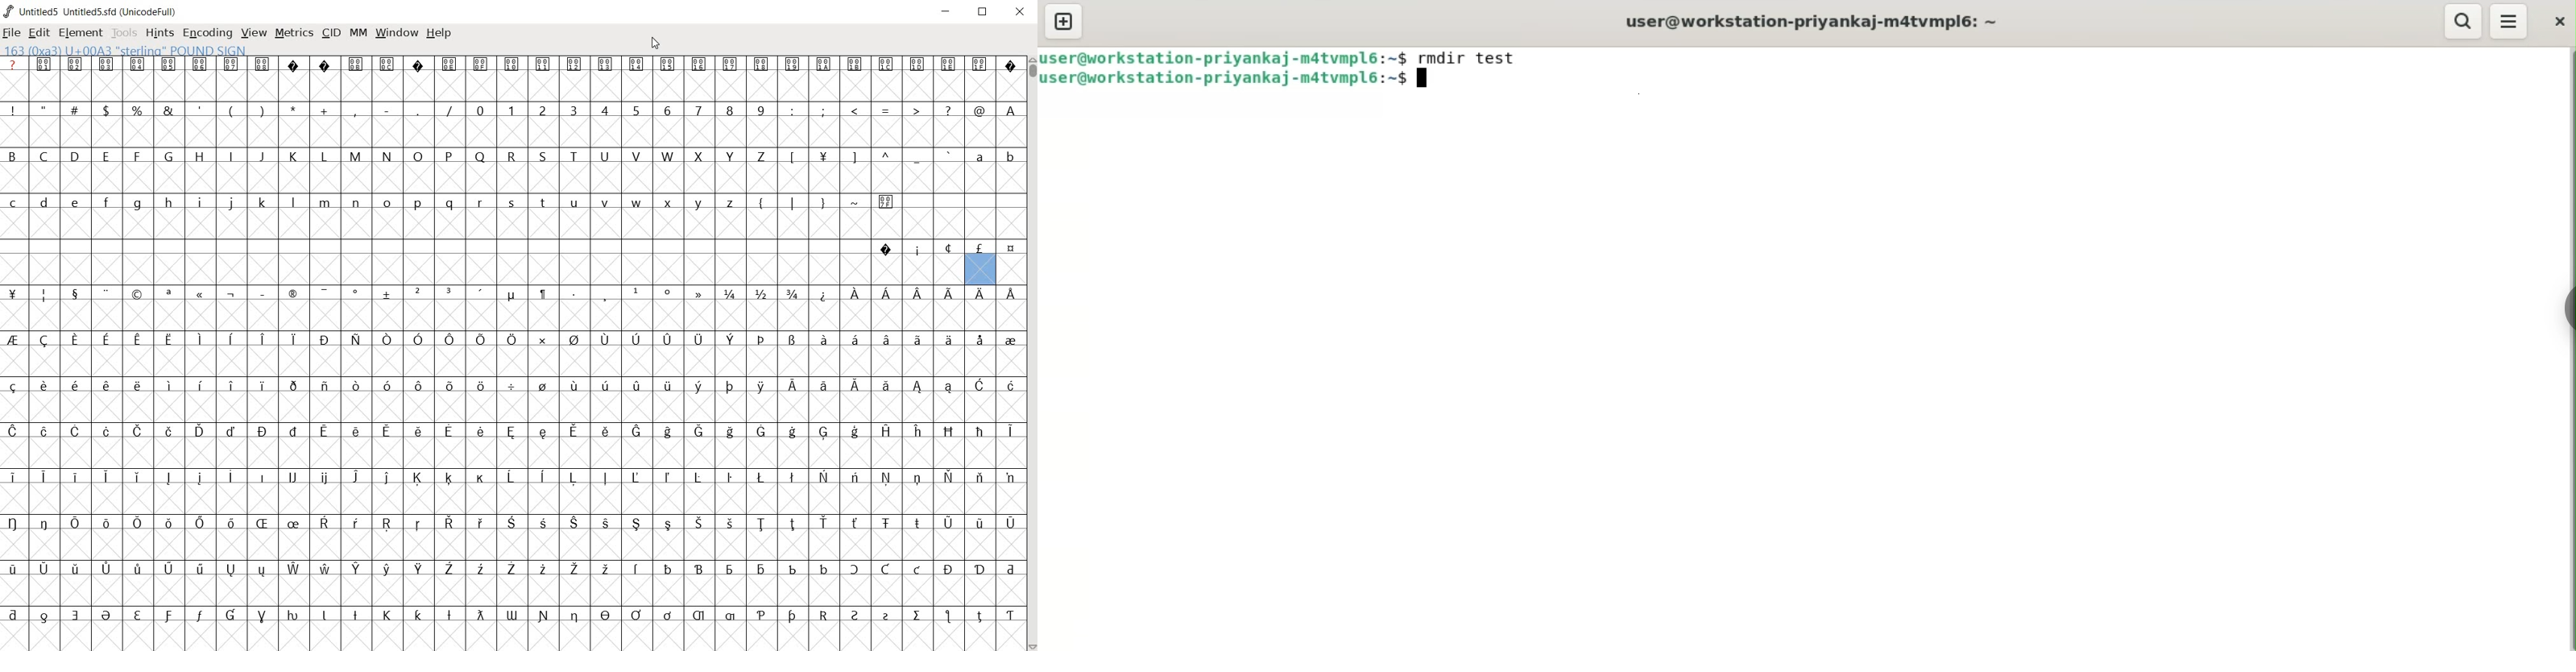  Describe the element at coordinates (730, 523) in the screenshot. I see `Symbol` at that location.